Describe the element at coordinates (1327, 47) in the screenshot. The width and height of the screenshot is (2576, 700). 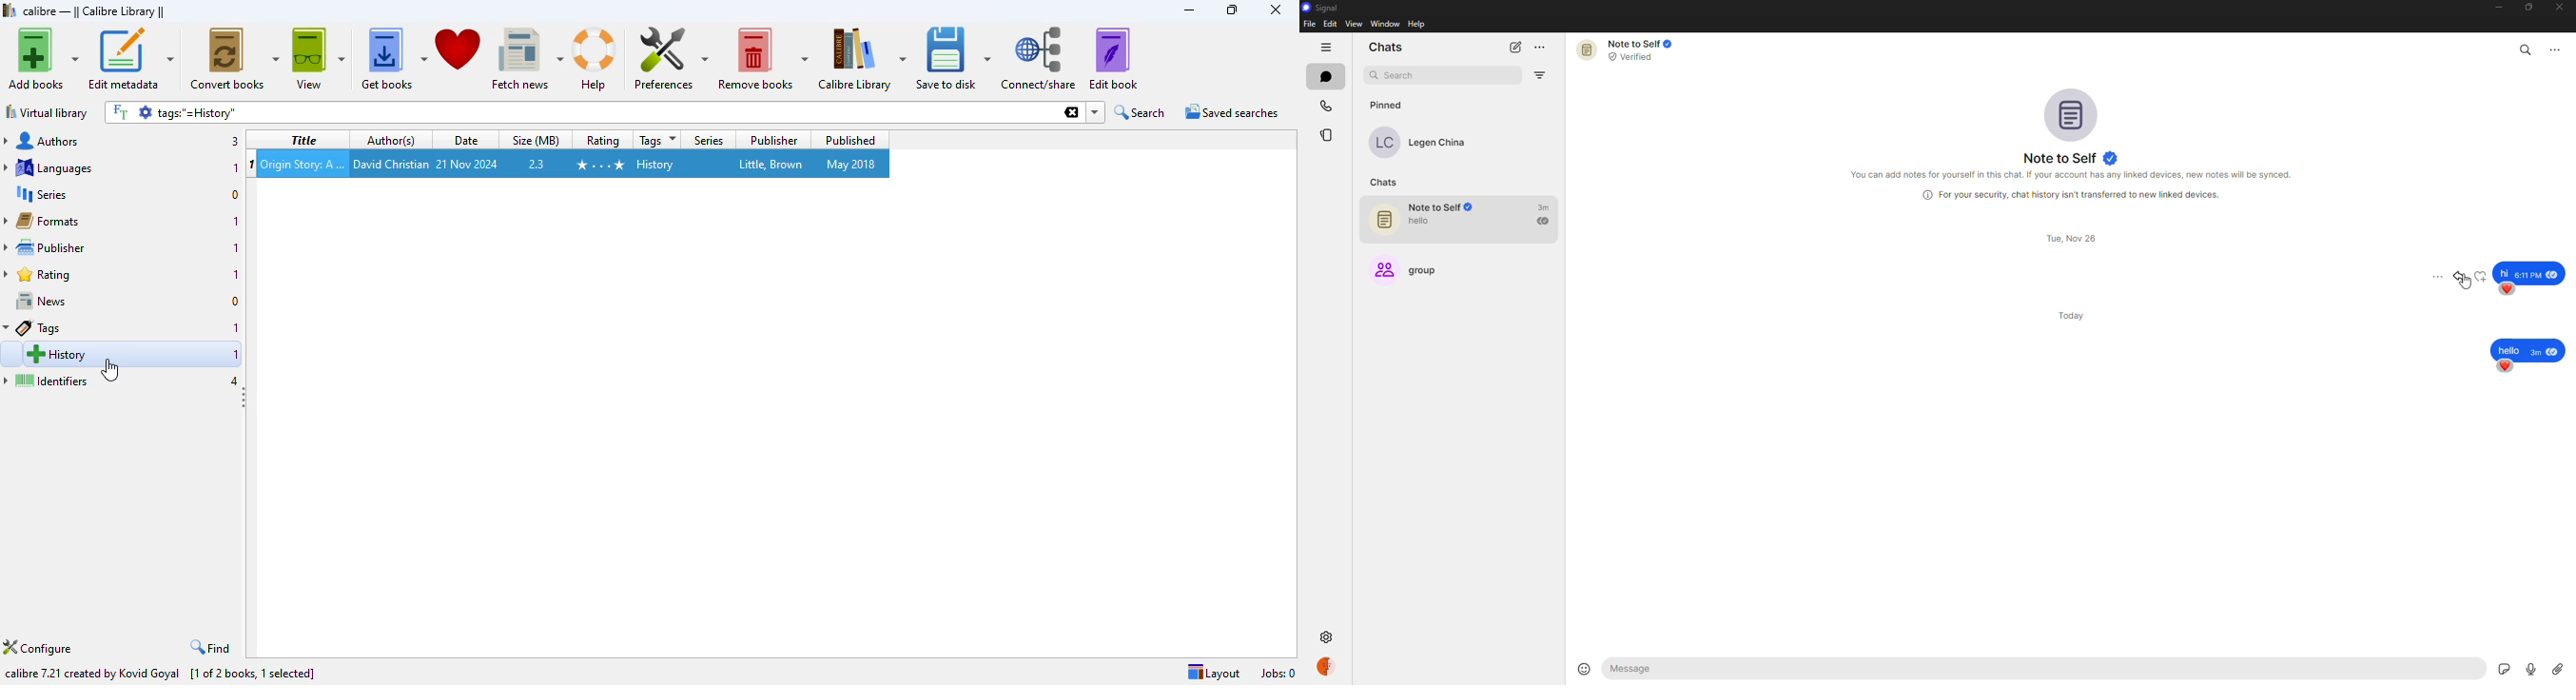
I see `hide tabs` at that location.